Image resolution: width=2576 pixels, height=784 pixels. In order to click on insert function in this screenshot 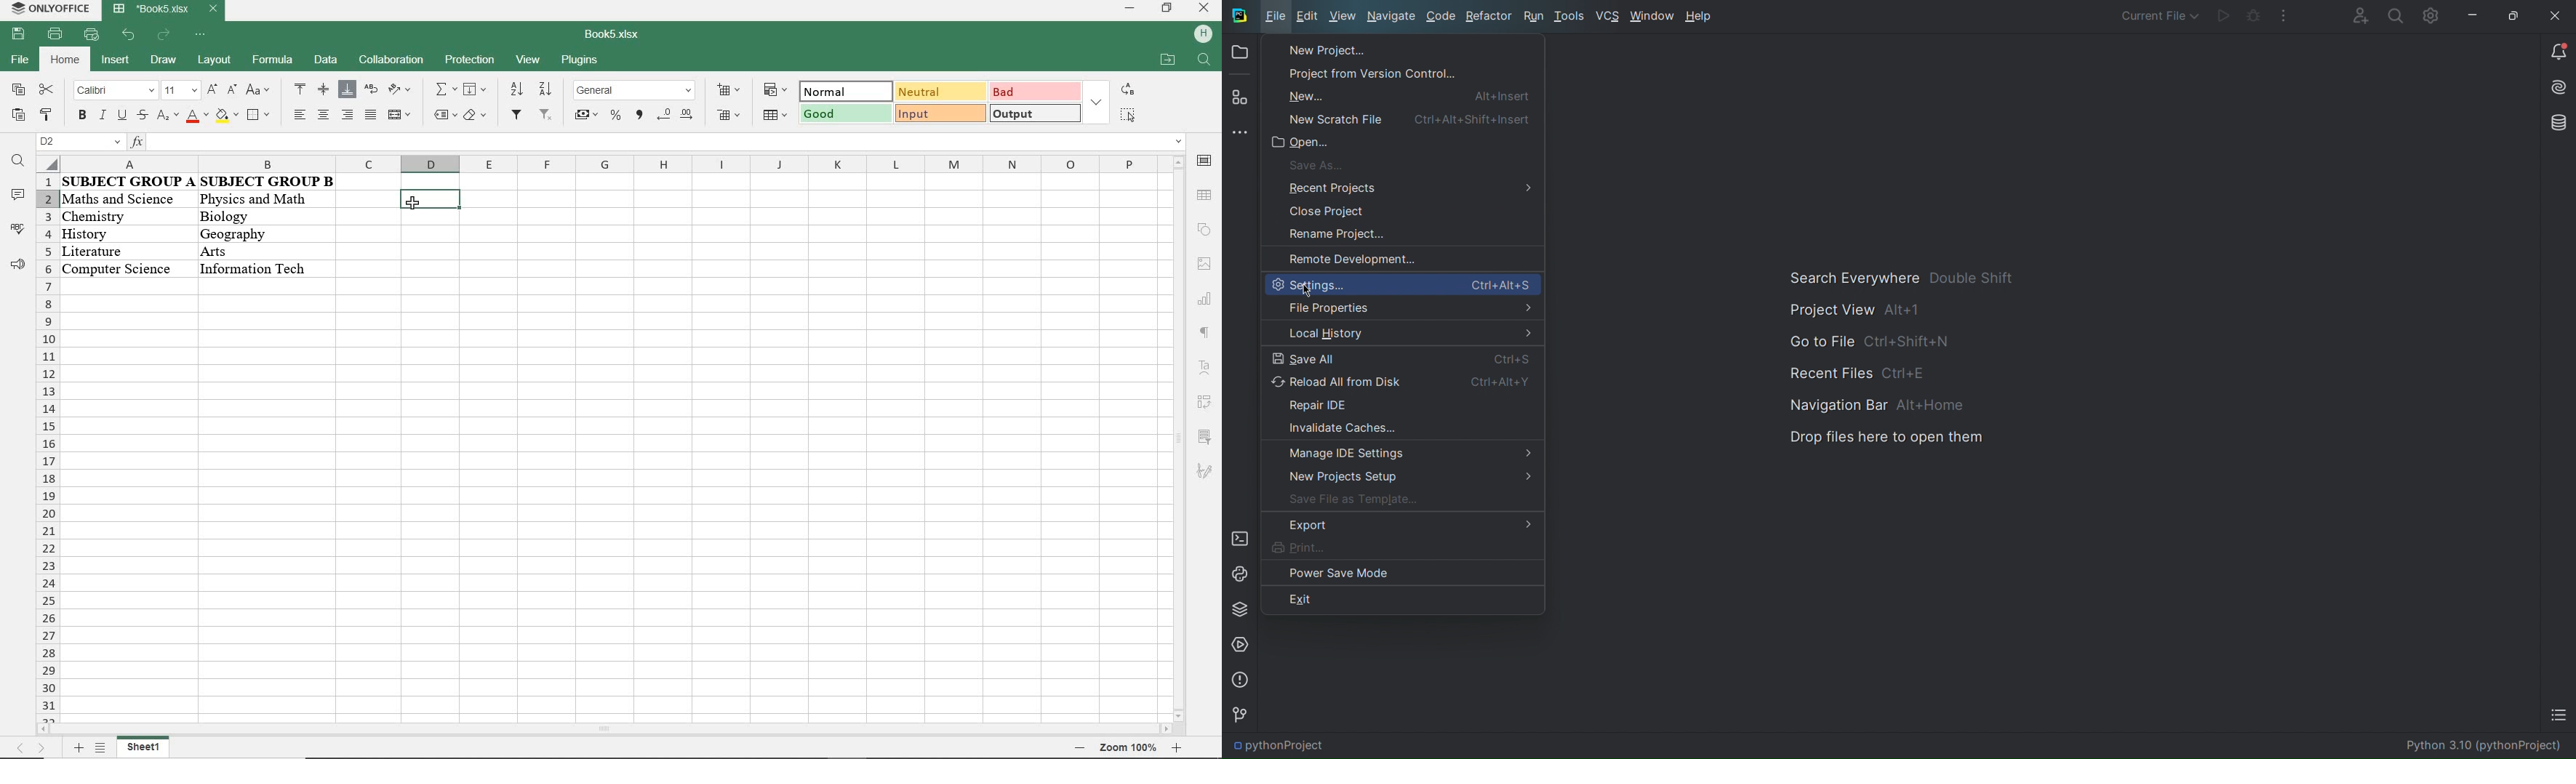, I will do `click(657, 142)`.